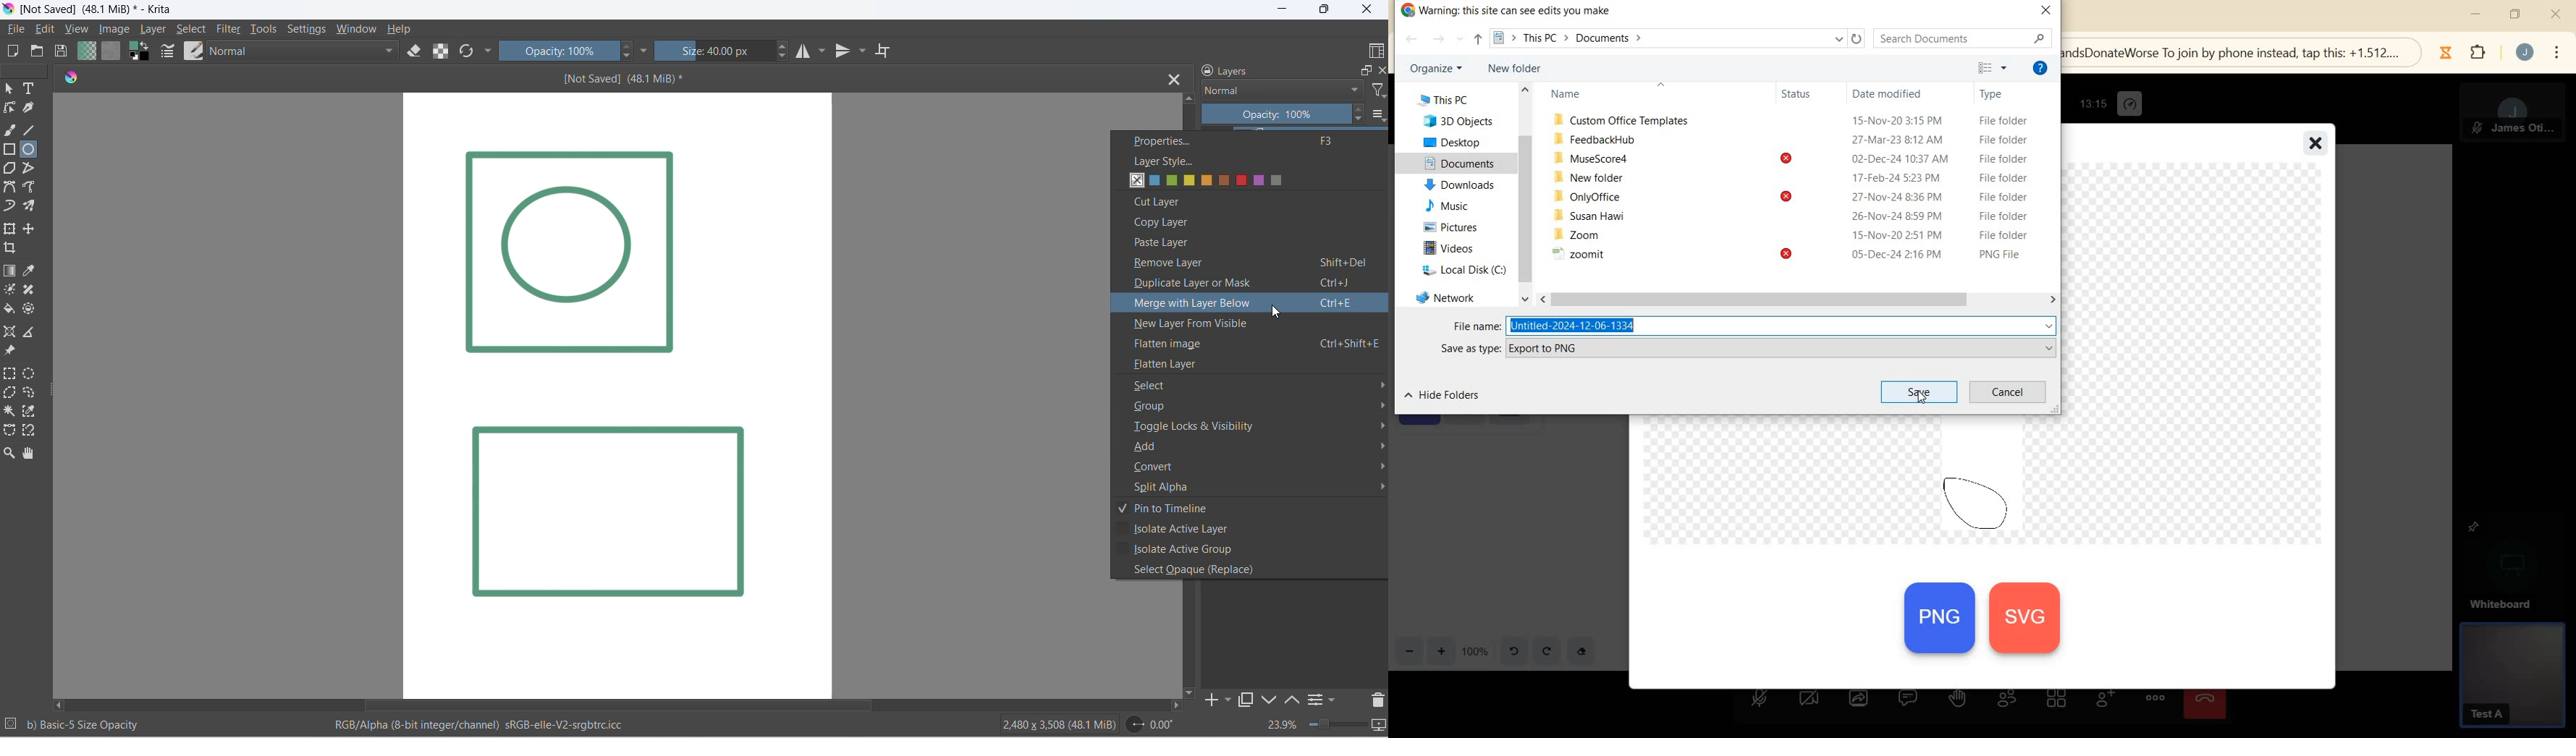 This screenshot has height=756, width=2576. Describe the element at coordinates (264, 29) in the screenshot. I see `tools` at that location.